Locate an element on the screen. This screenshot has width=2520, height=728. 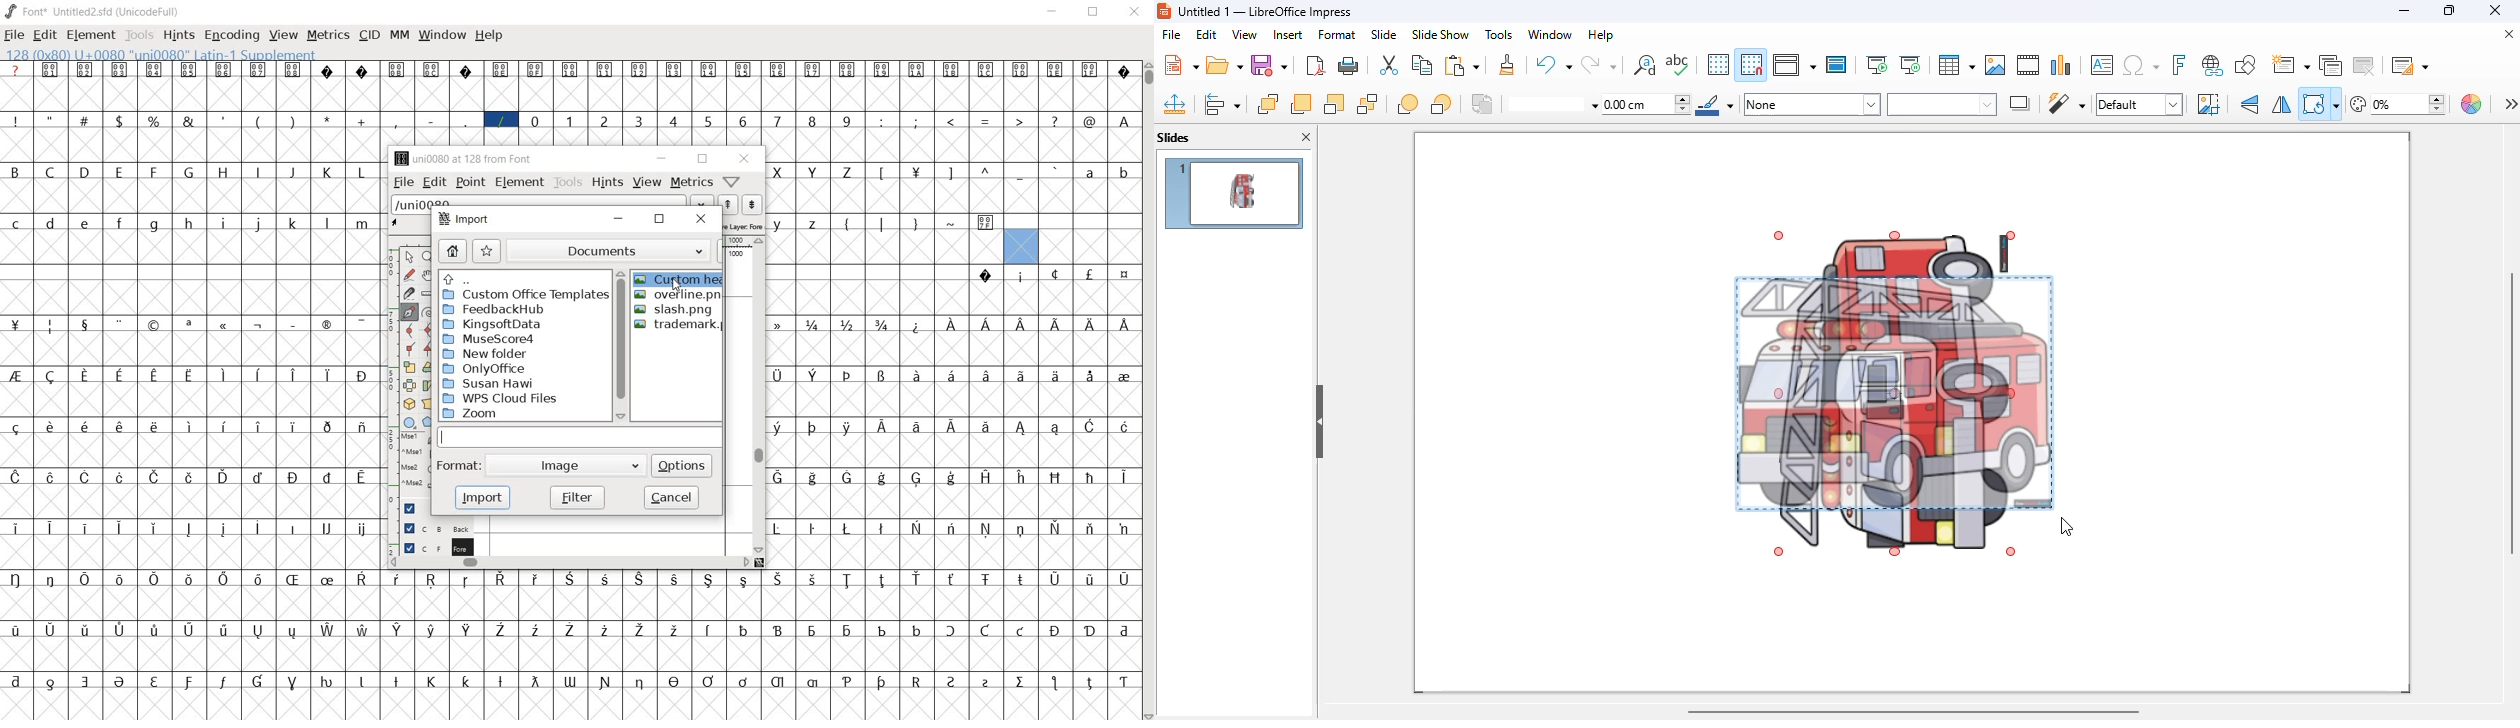
glyph is located at coordinates (294, 69).